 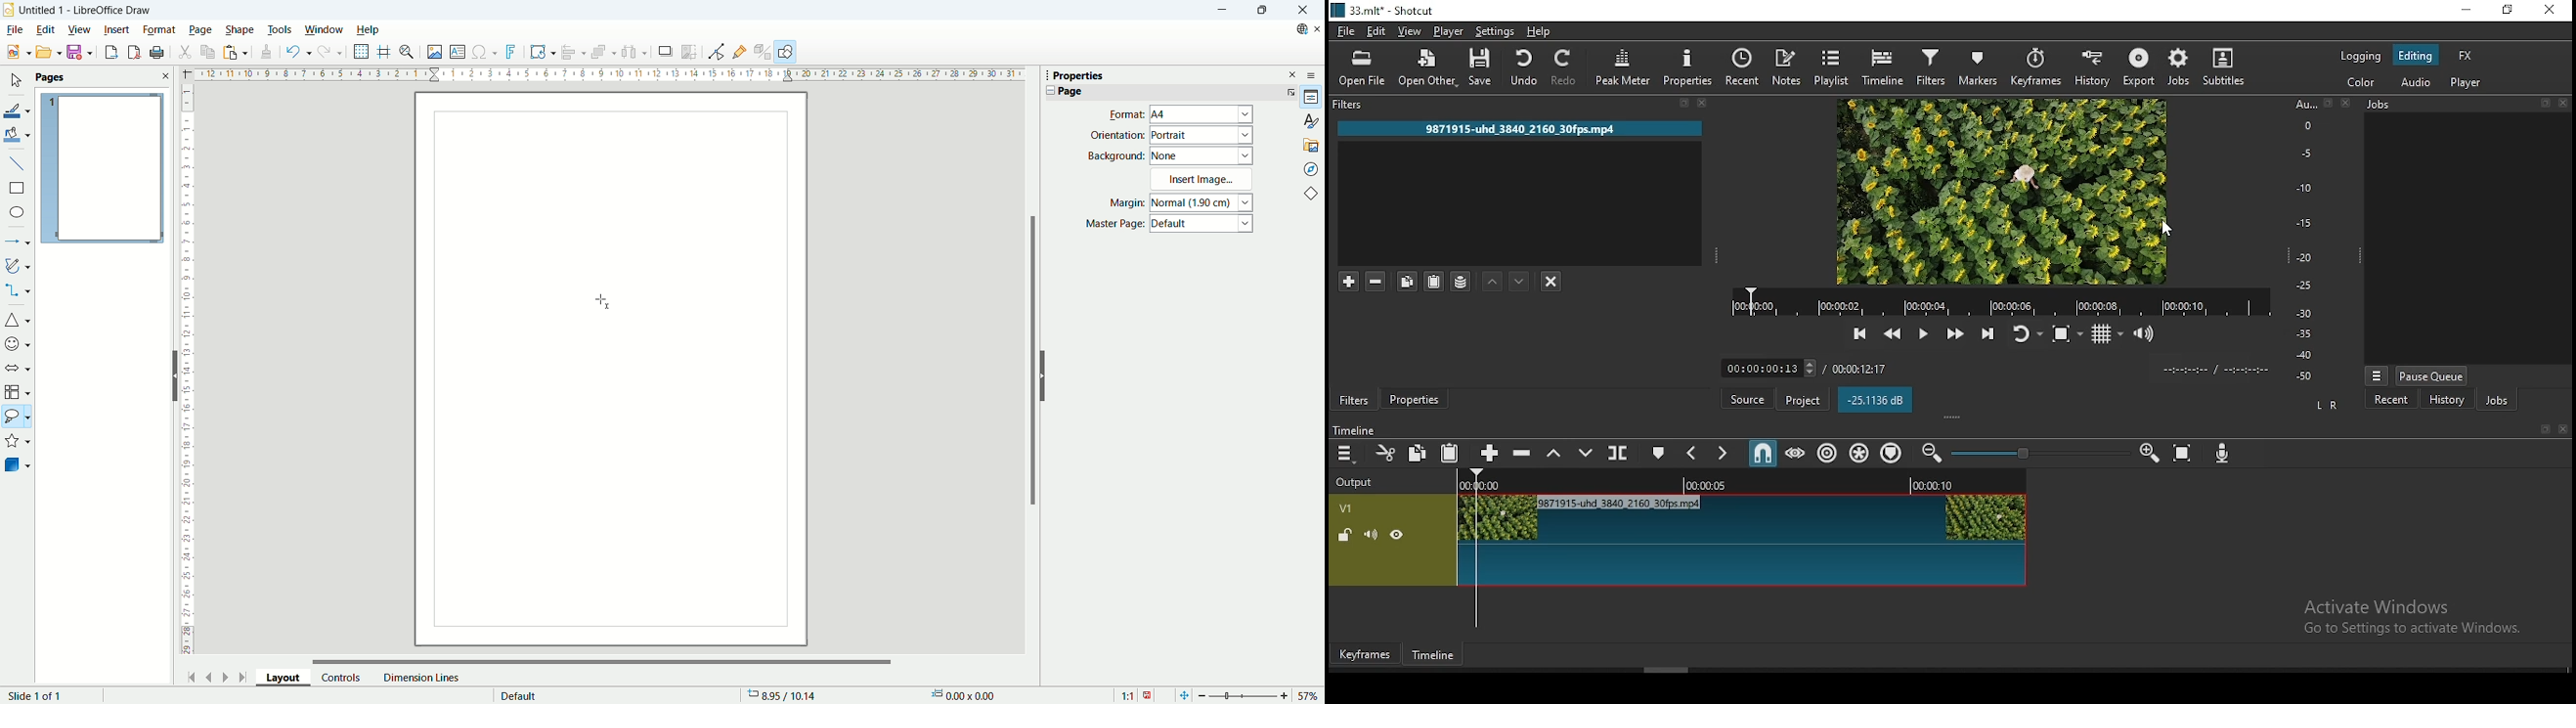 What do you see at coordinates (1347, 508) in the screenshot?
I see `V1` at bounding box center [1347, 508].